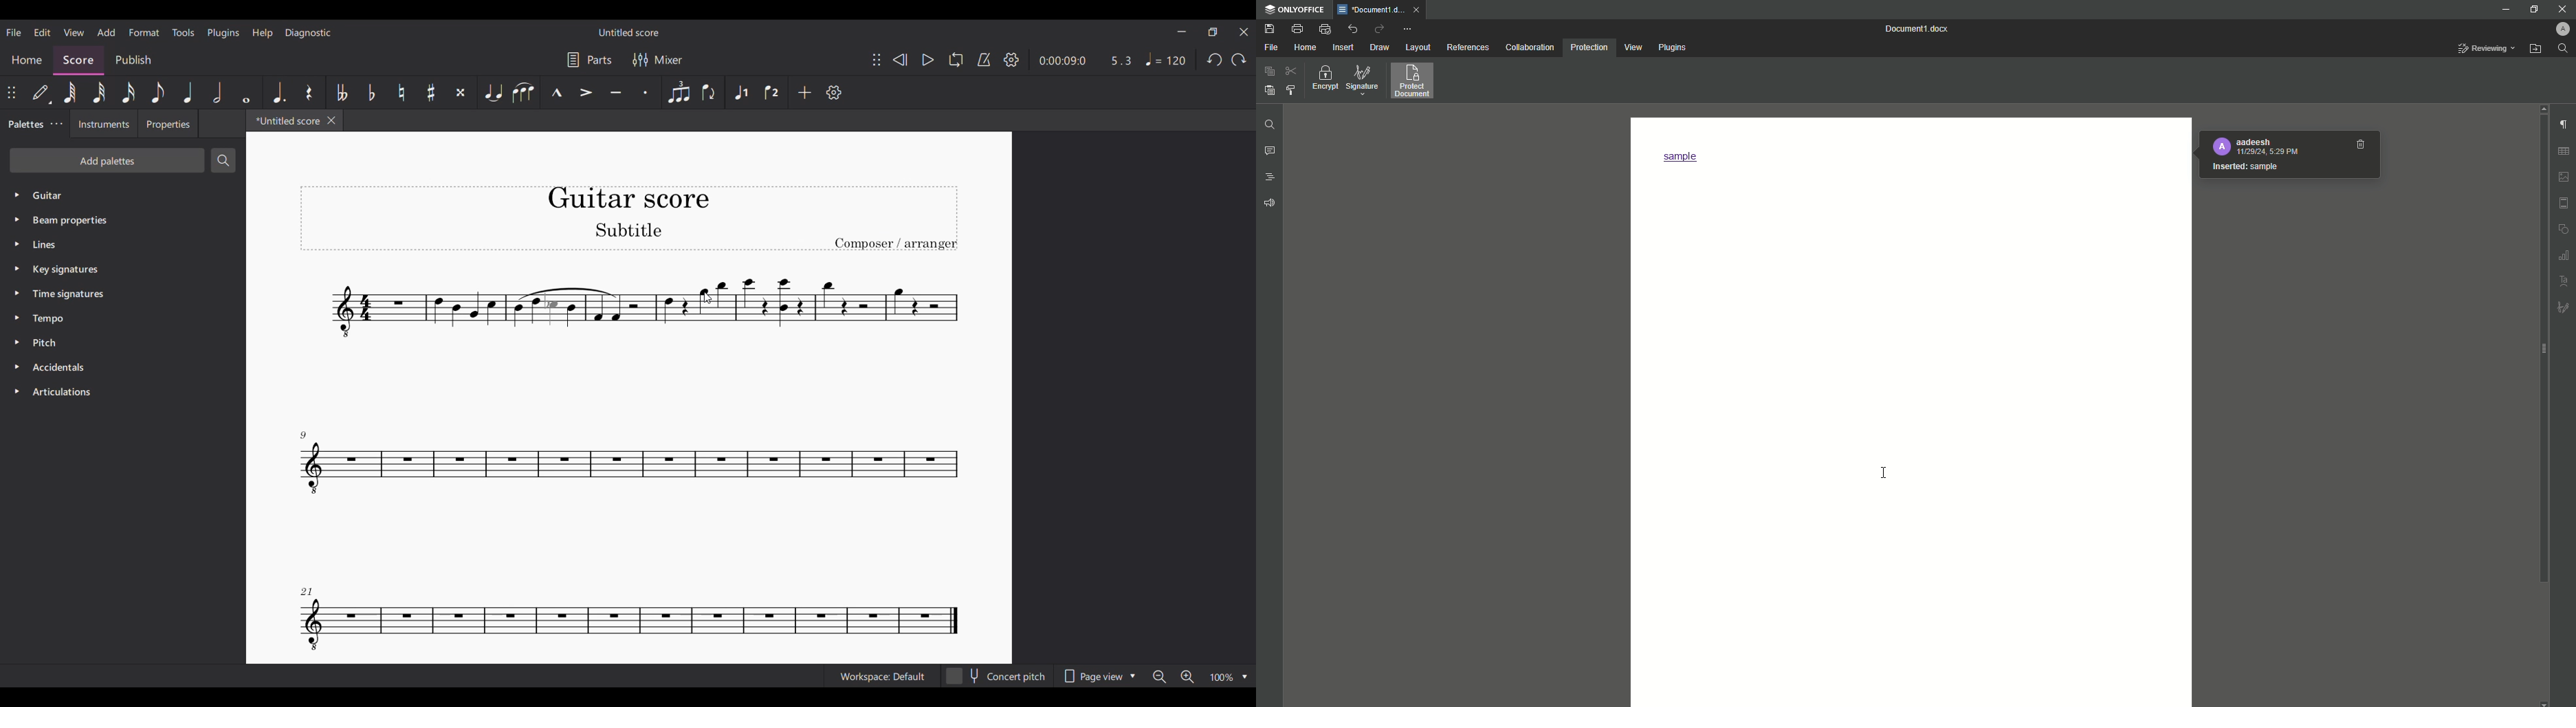  Describe the element at coordinates (900, 60) in the screenshot. I see `Rewind` at that location.